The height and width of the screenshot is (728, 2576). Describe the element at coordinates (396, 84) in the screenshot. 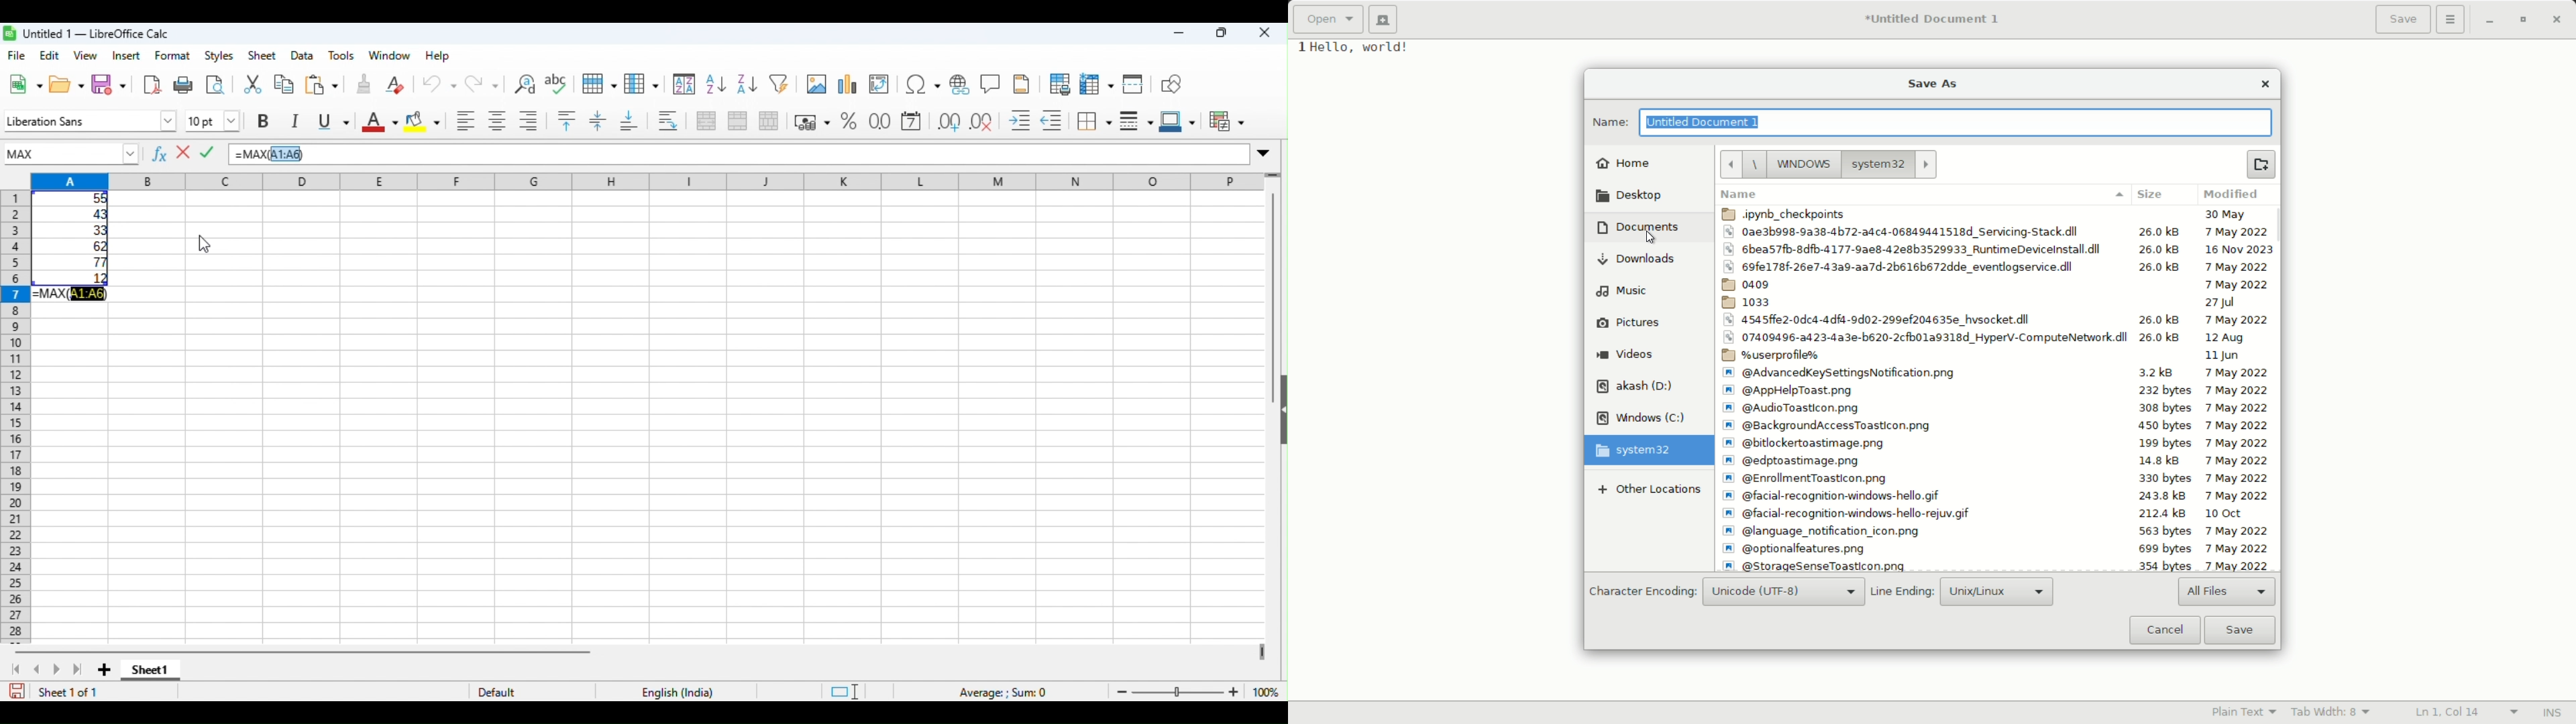

I see `clear direct formatting` at that location.